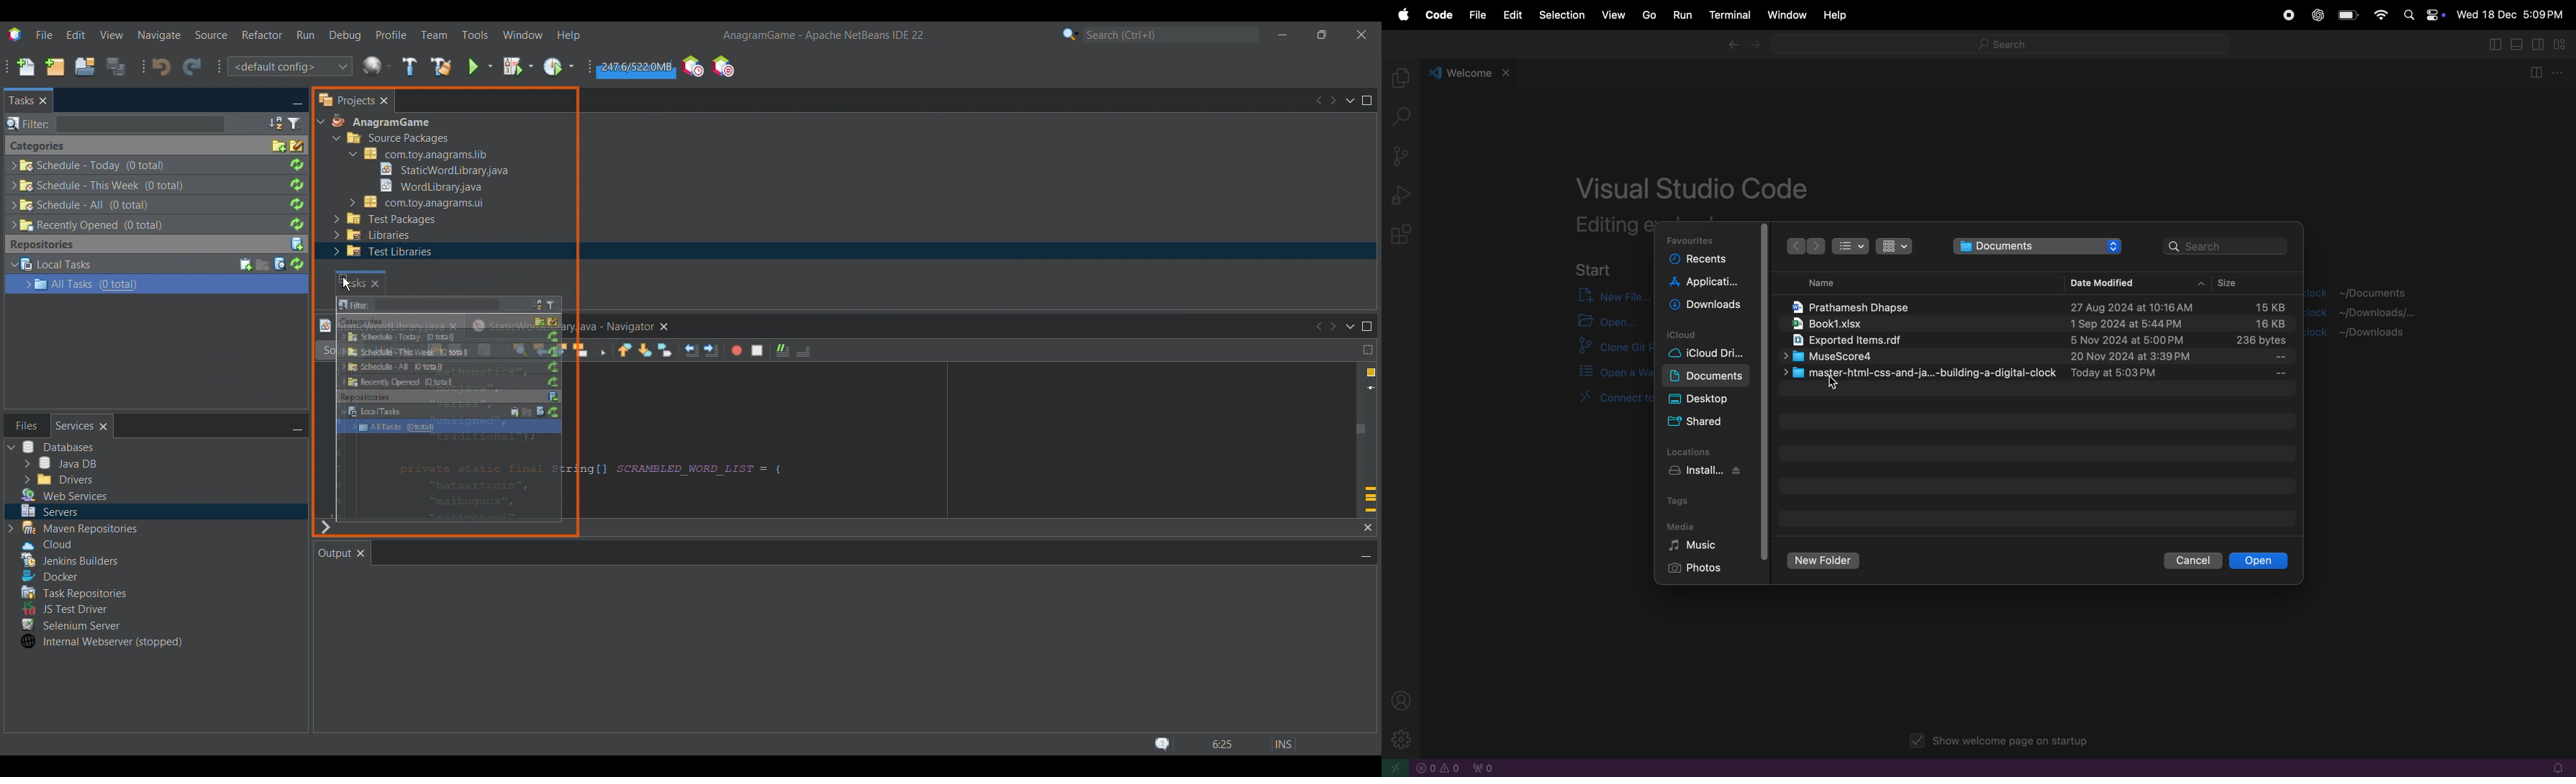  Describe the element at coordinates (2038, 357) in the screenshot. I see `file` at that location.